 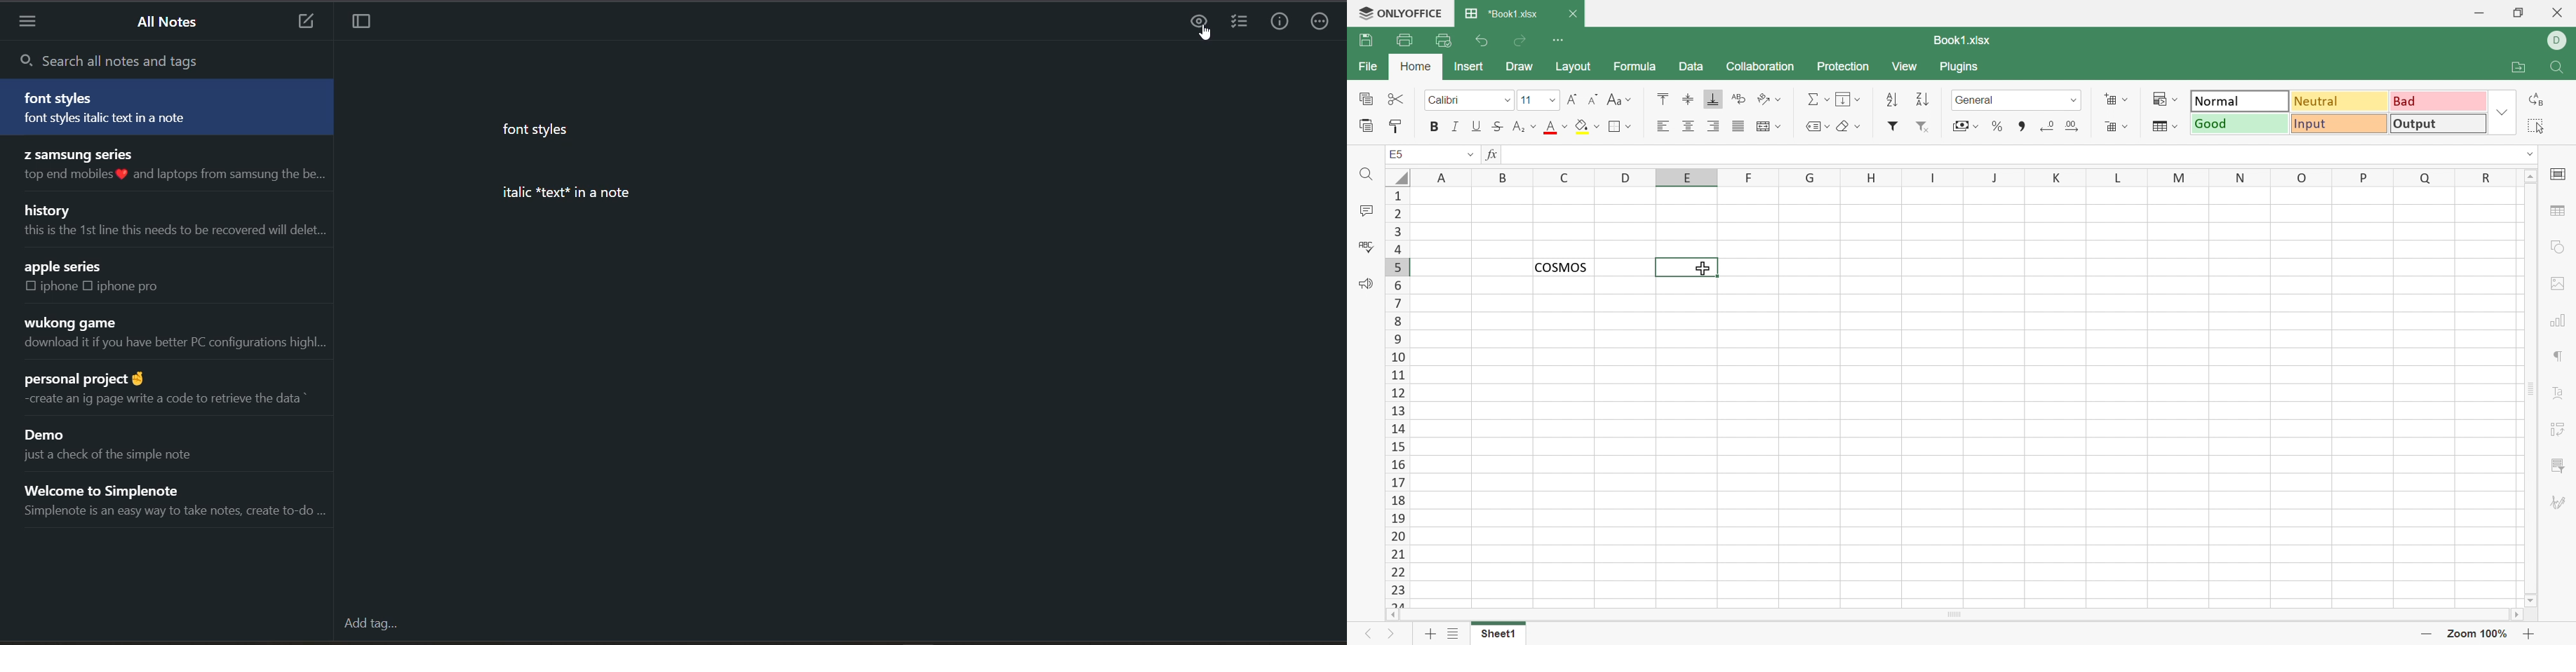 I want to click on cursor, so click(x=1210, y=36).